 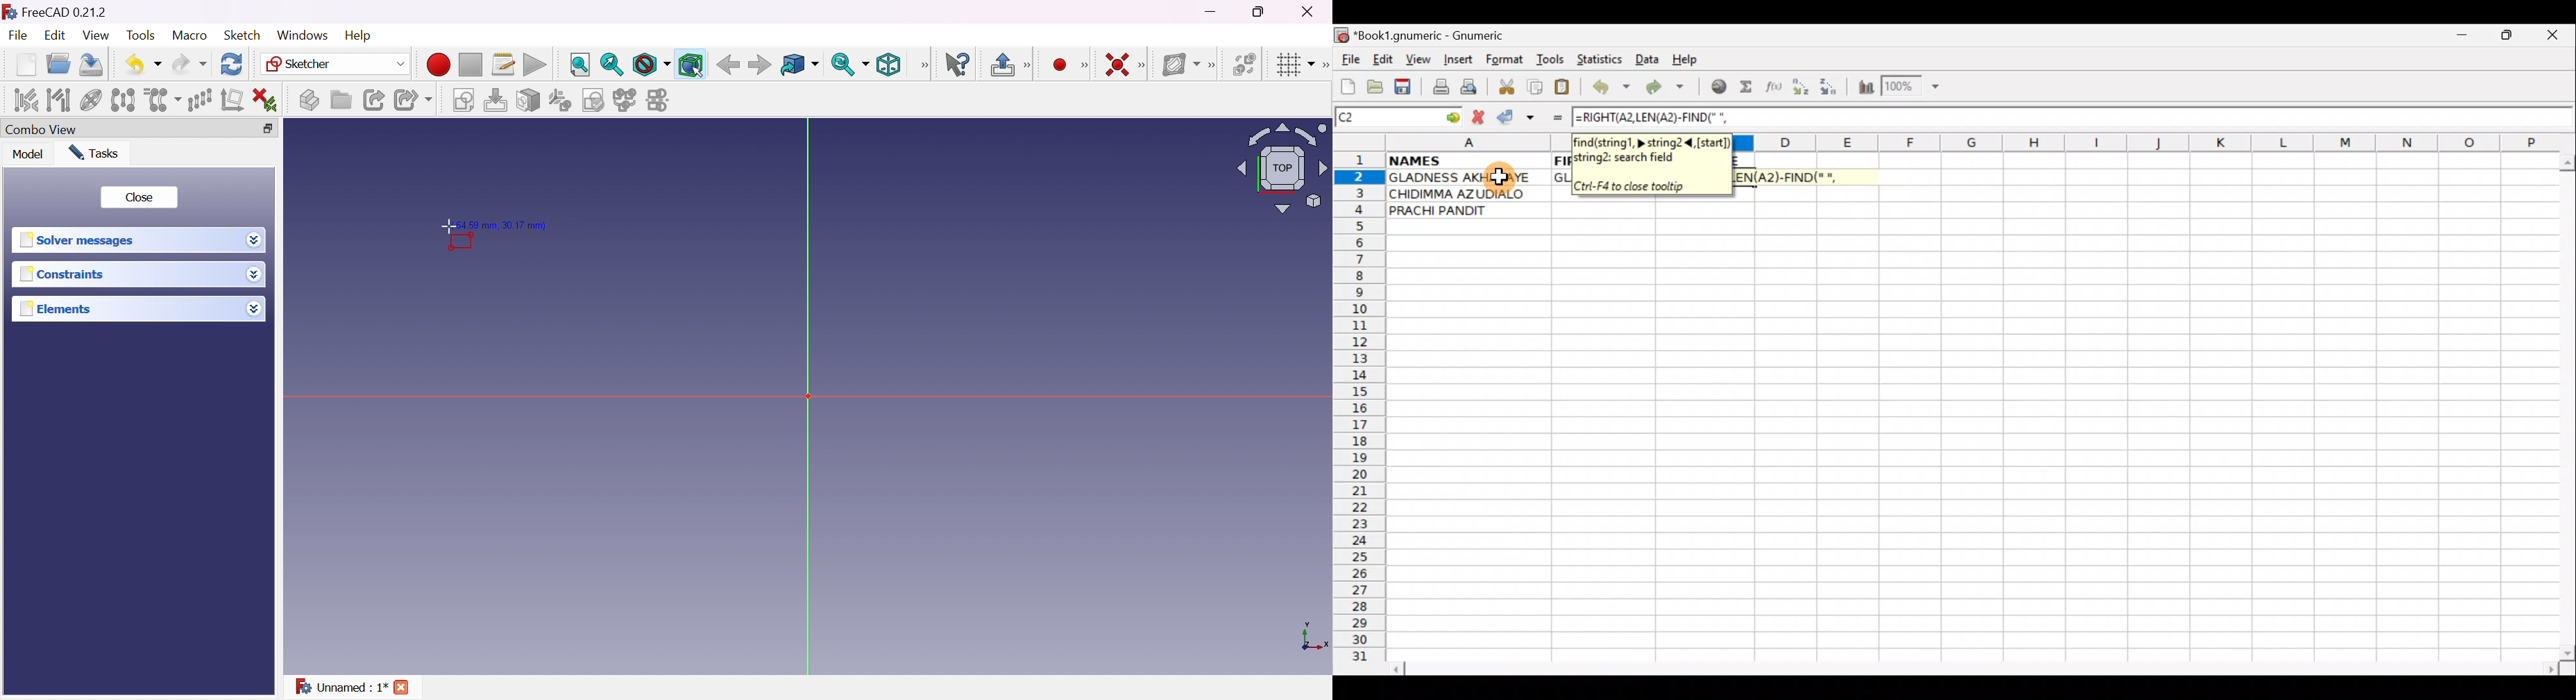 I want to click on Macros, so click(x=504, y=63).